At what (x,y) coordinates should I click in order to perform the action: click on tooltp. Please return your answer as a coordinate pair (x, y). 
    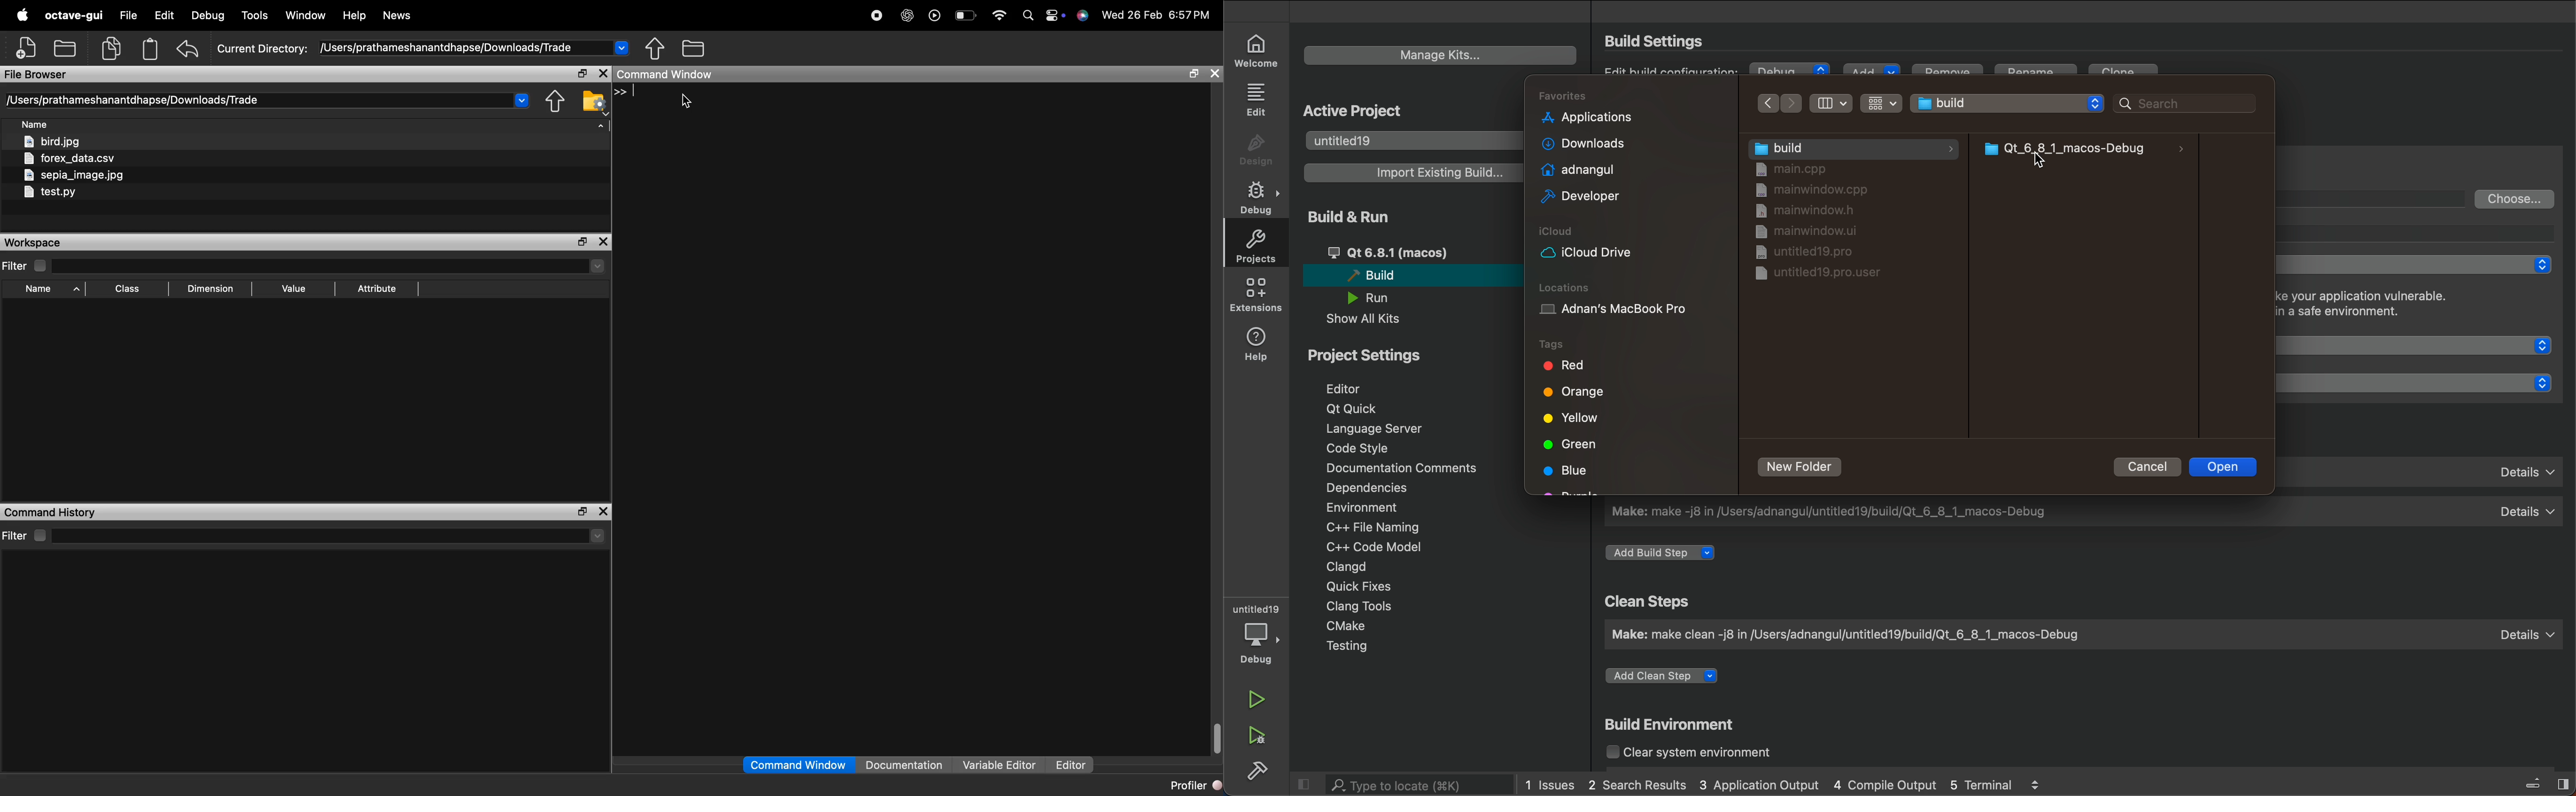
    Looking at the image, I should click on (2426, 233).